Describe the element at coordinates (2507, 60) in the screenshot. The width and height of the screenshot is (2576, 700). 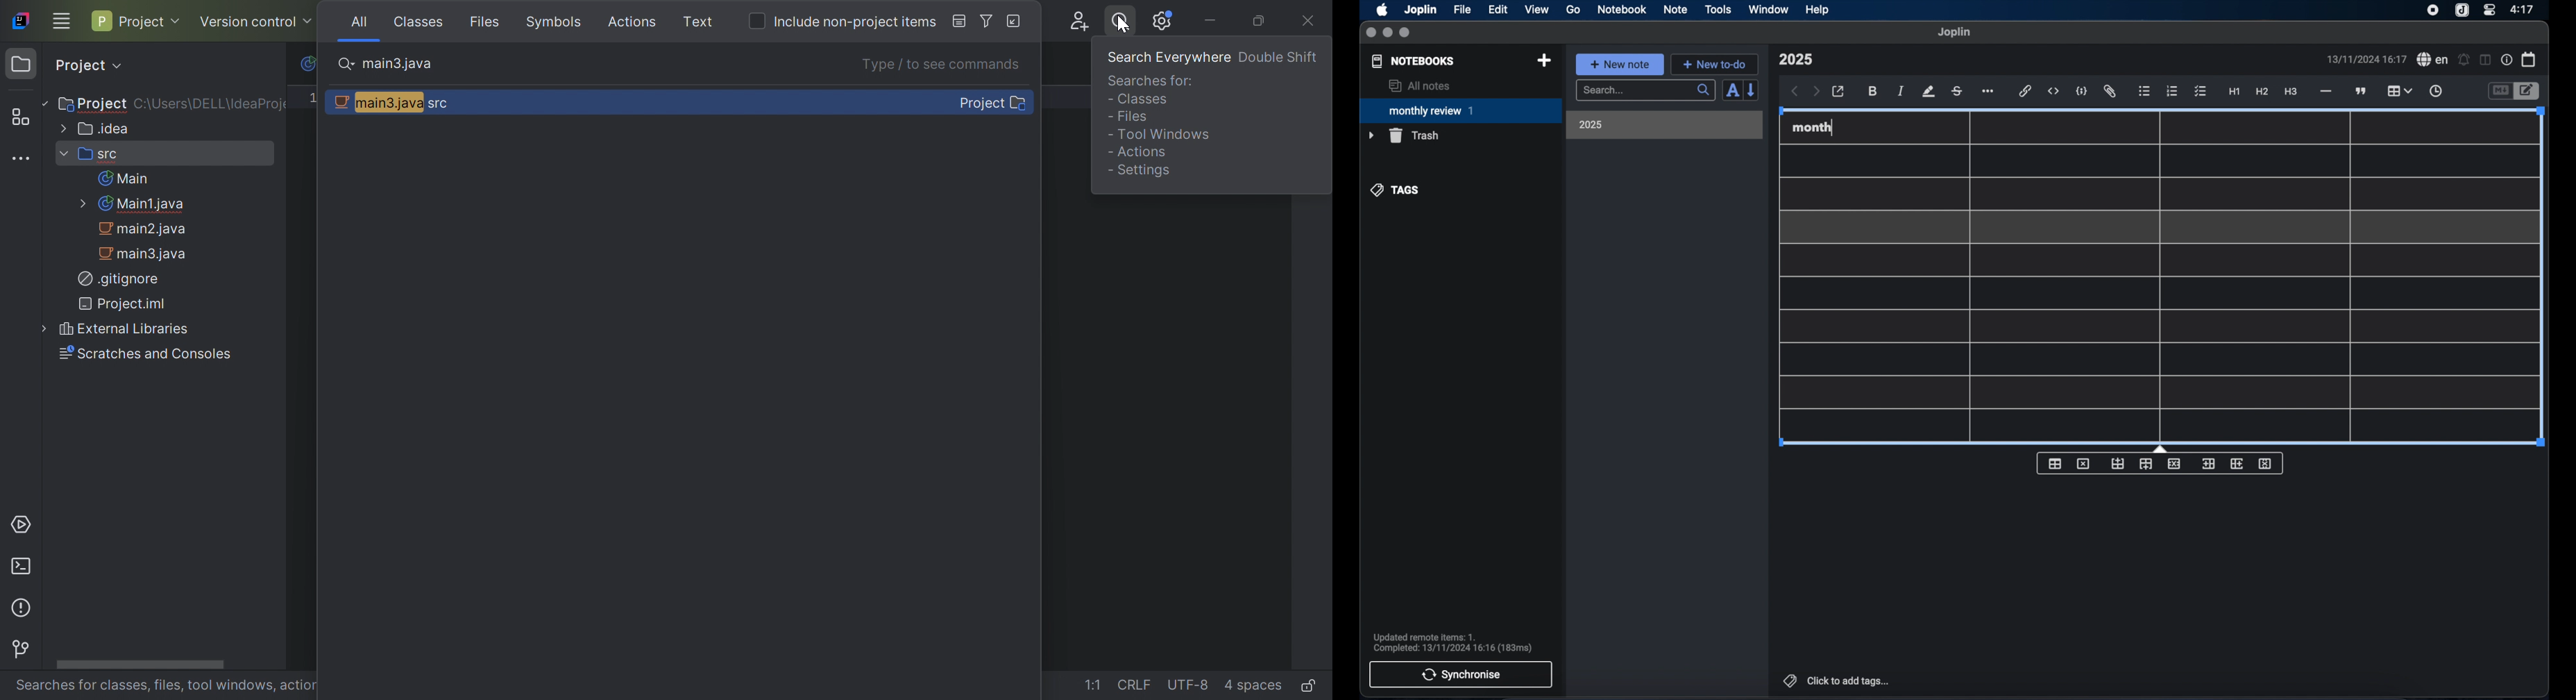
I see `note properties` at that location.